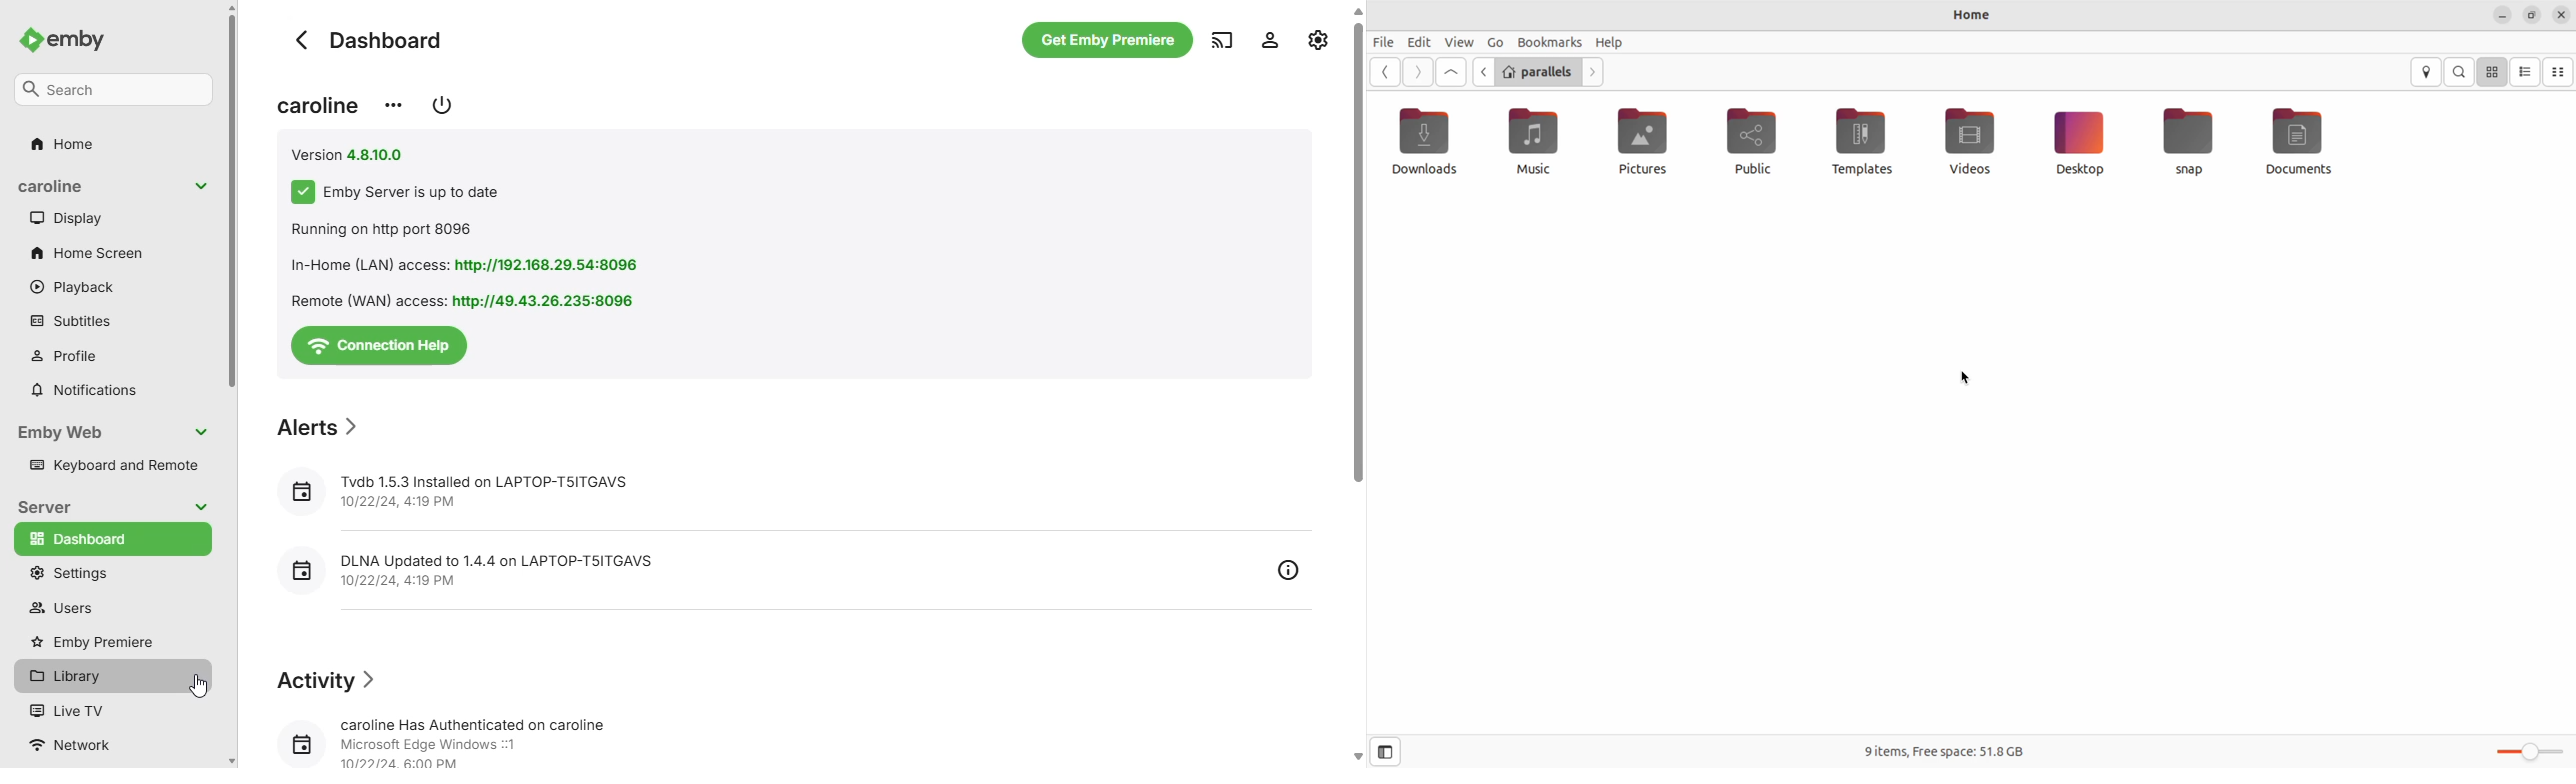 This screenshot has height=784, width=2576. Describe the element at coordinates (112, 539) in the screenshot. I see `dashboard` at that location.